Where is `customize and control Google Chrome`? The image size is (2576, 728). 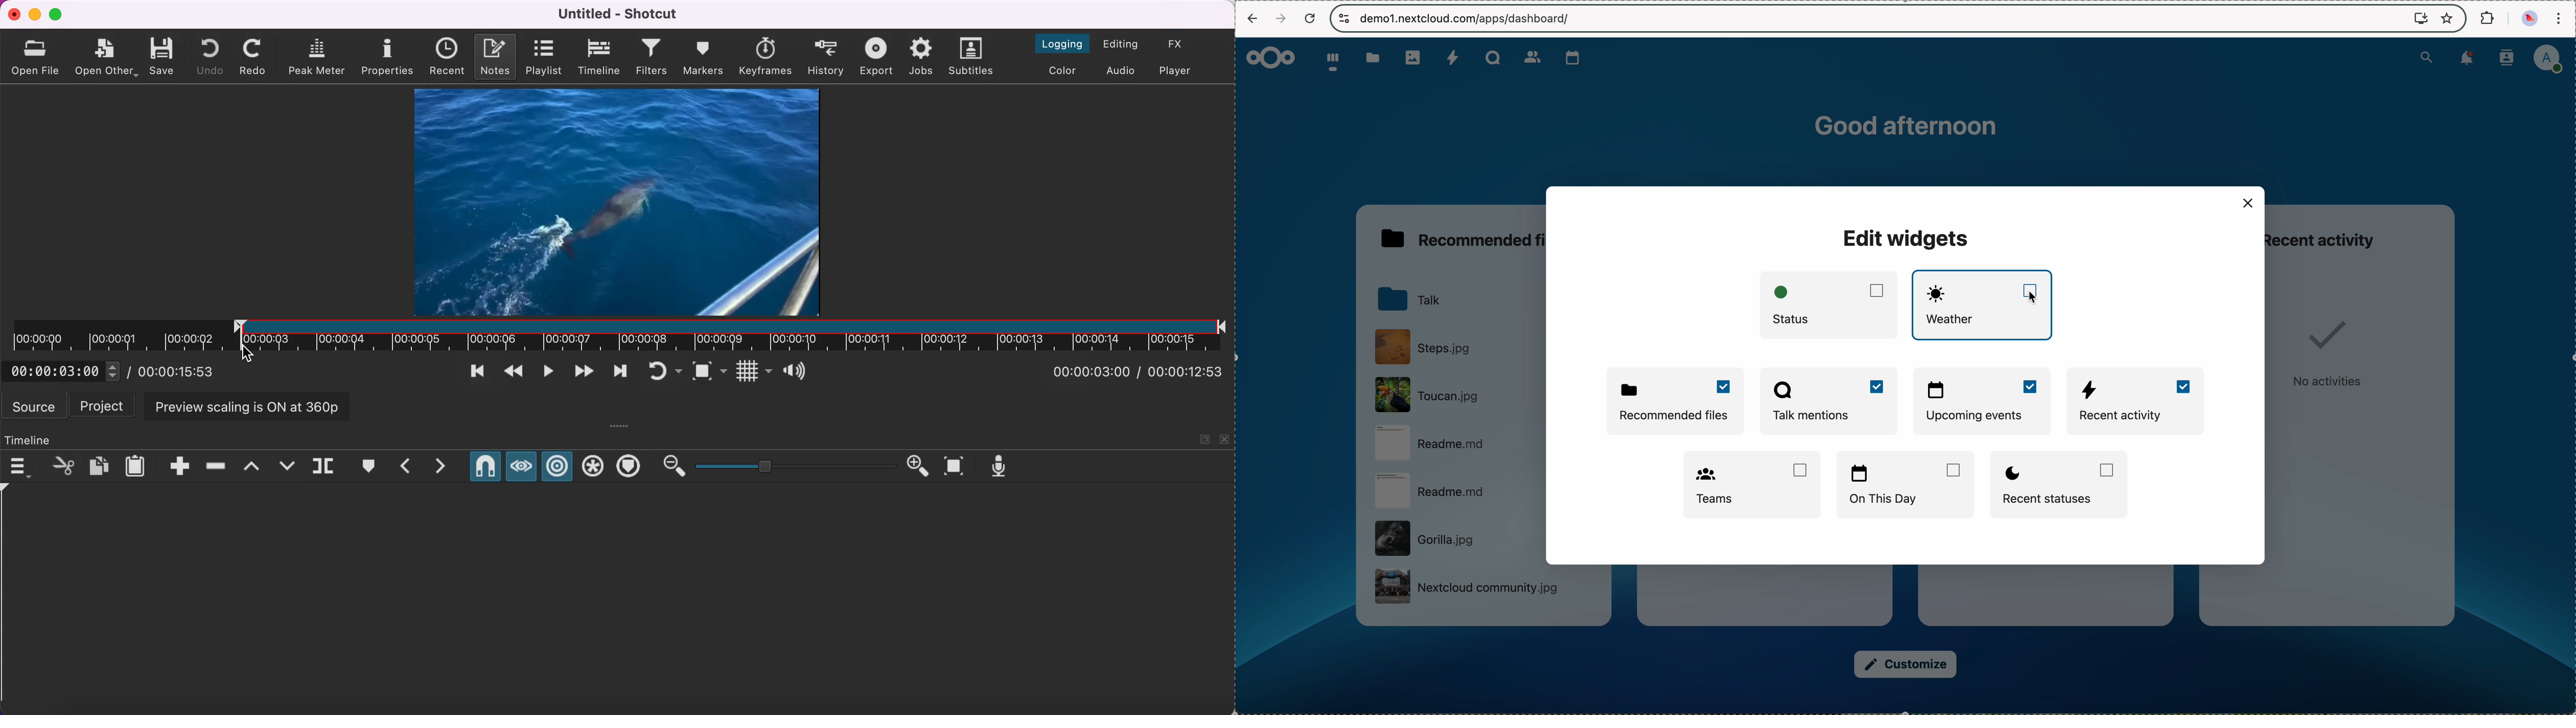 customize and control Google Chrome is located at coordinates (2562, 17).